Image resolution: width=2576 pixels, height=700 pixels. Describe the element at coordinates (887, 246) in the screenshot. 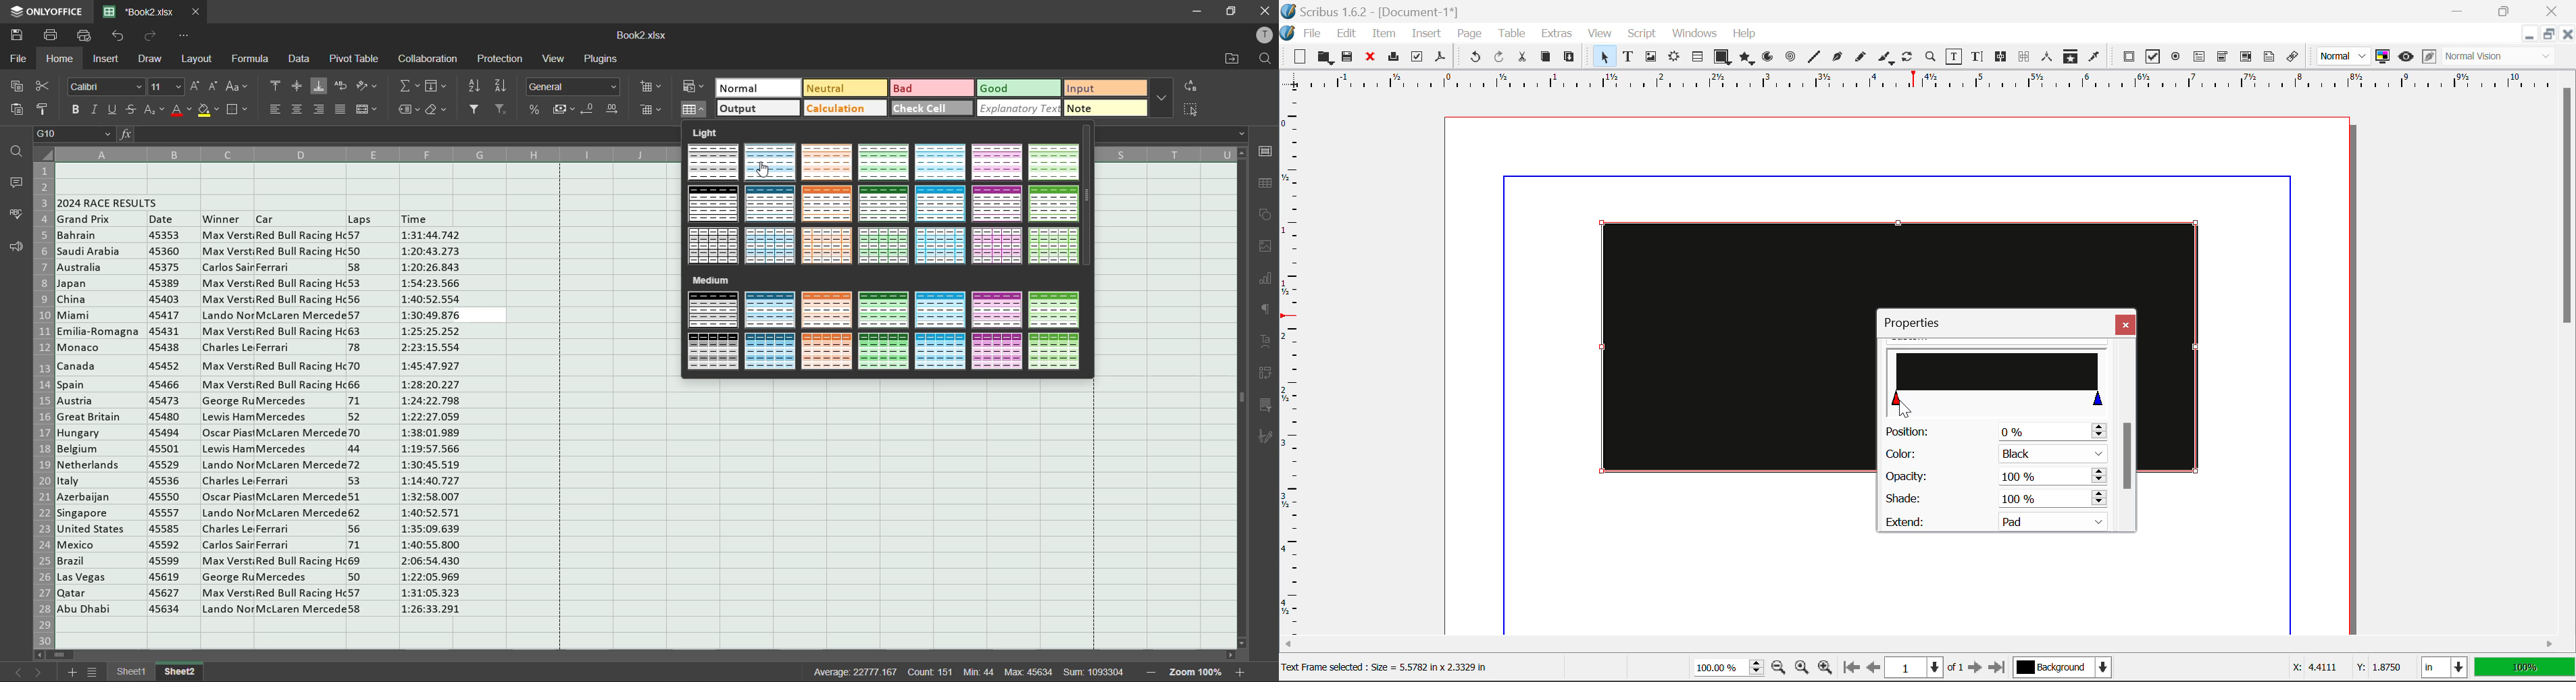

I see `table style light 18` at that location.